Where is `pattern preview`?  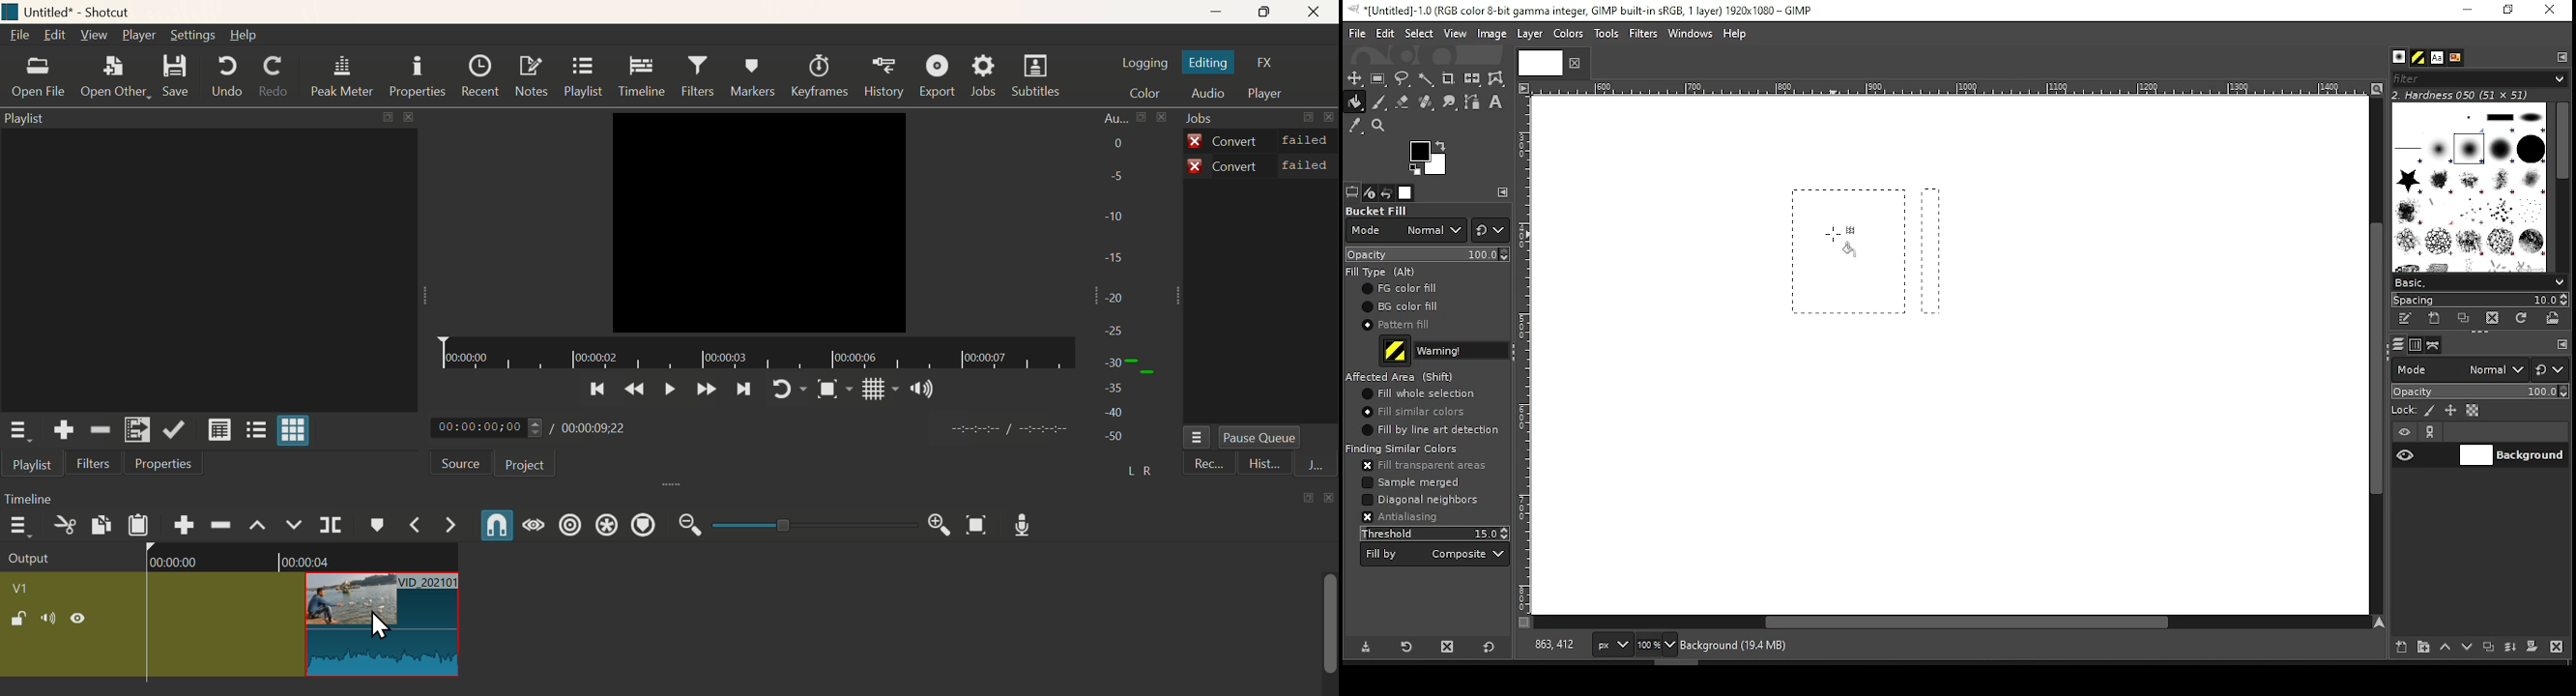
pattern preview is located at coordinates (1396, 351).